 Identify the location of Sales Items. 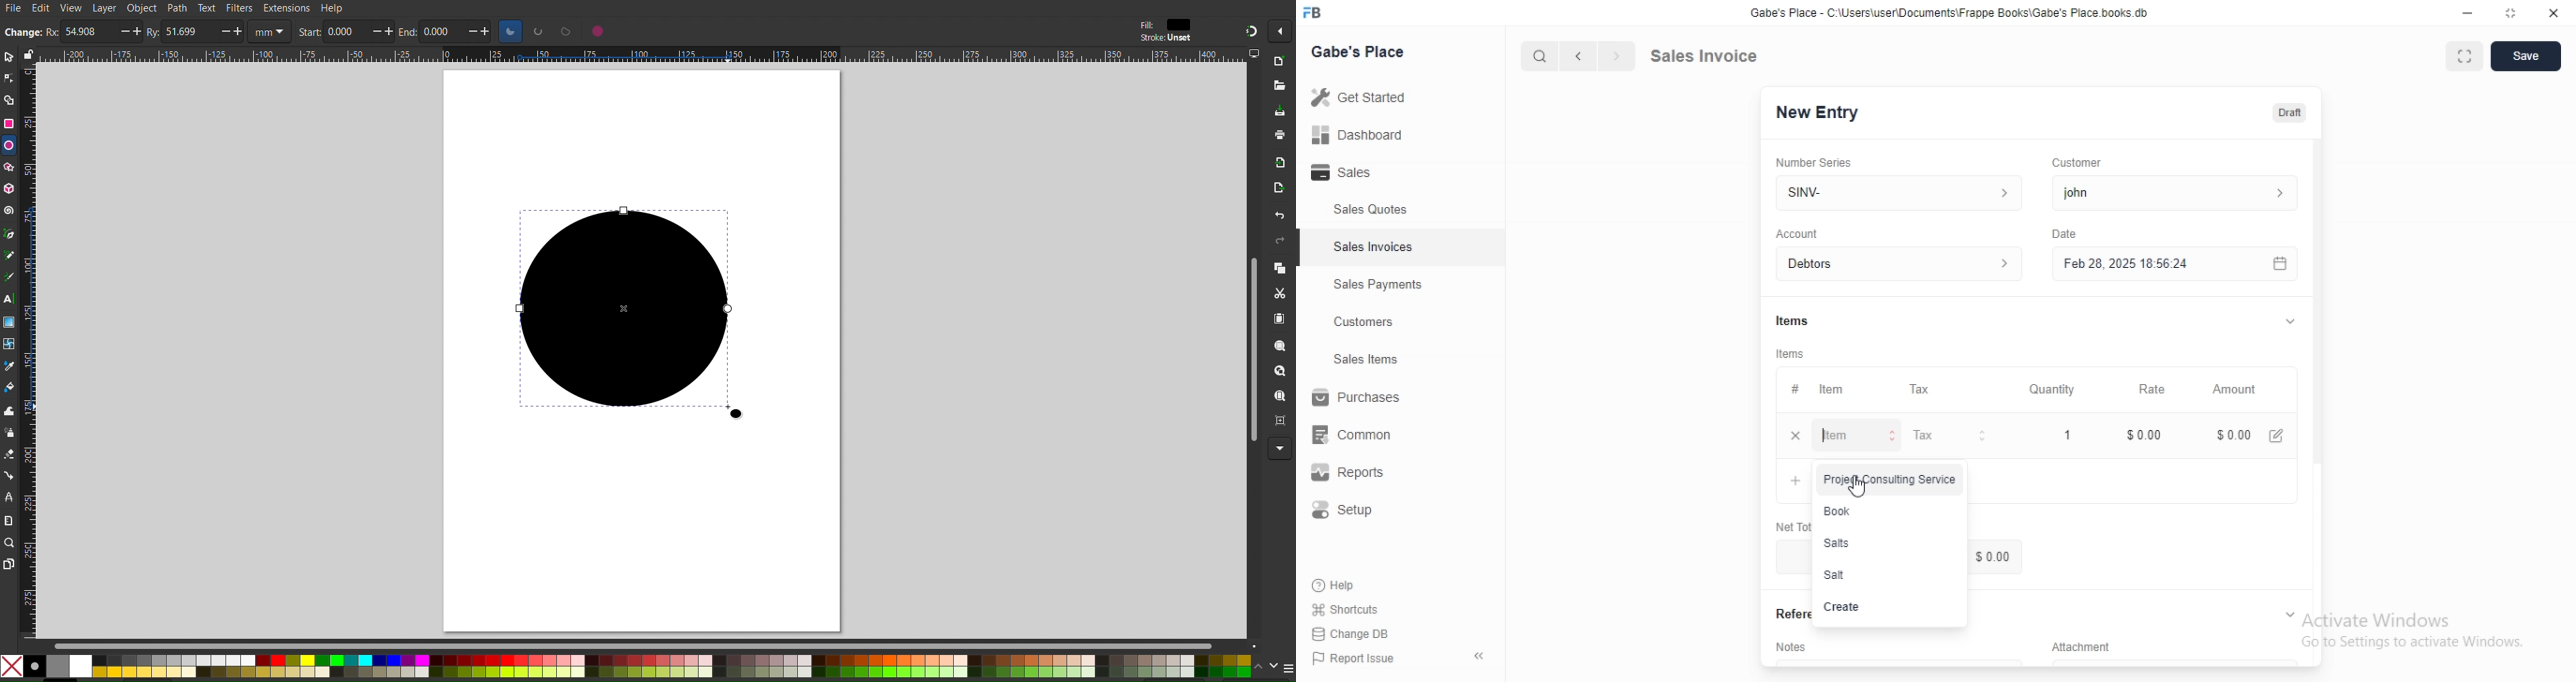
(1357, 360).